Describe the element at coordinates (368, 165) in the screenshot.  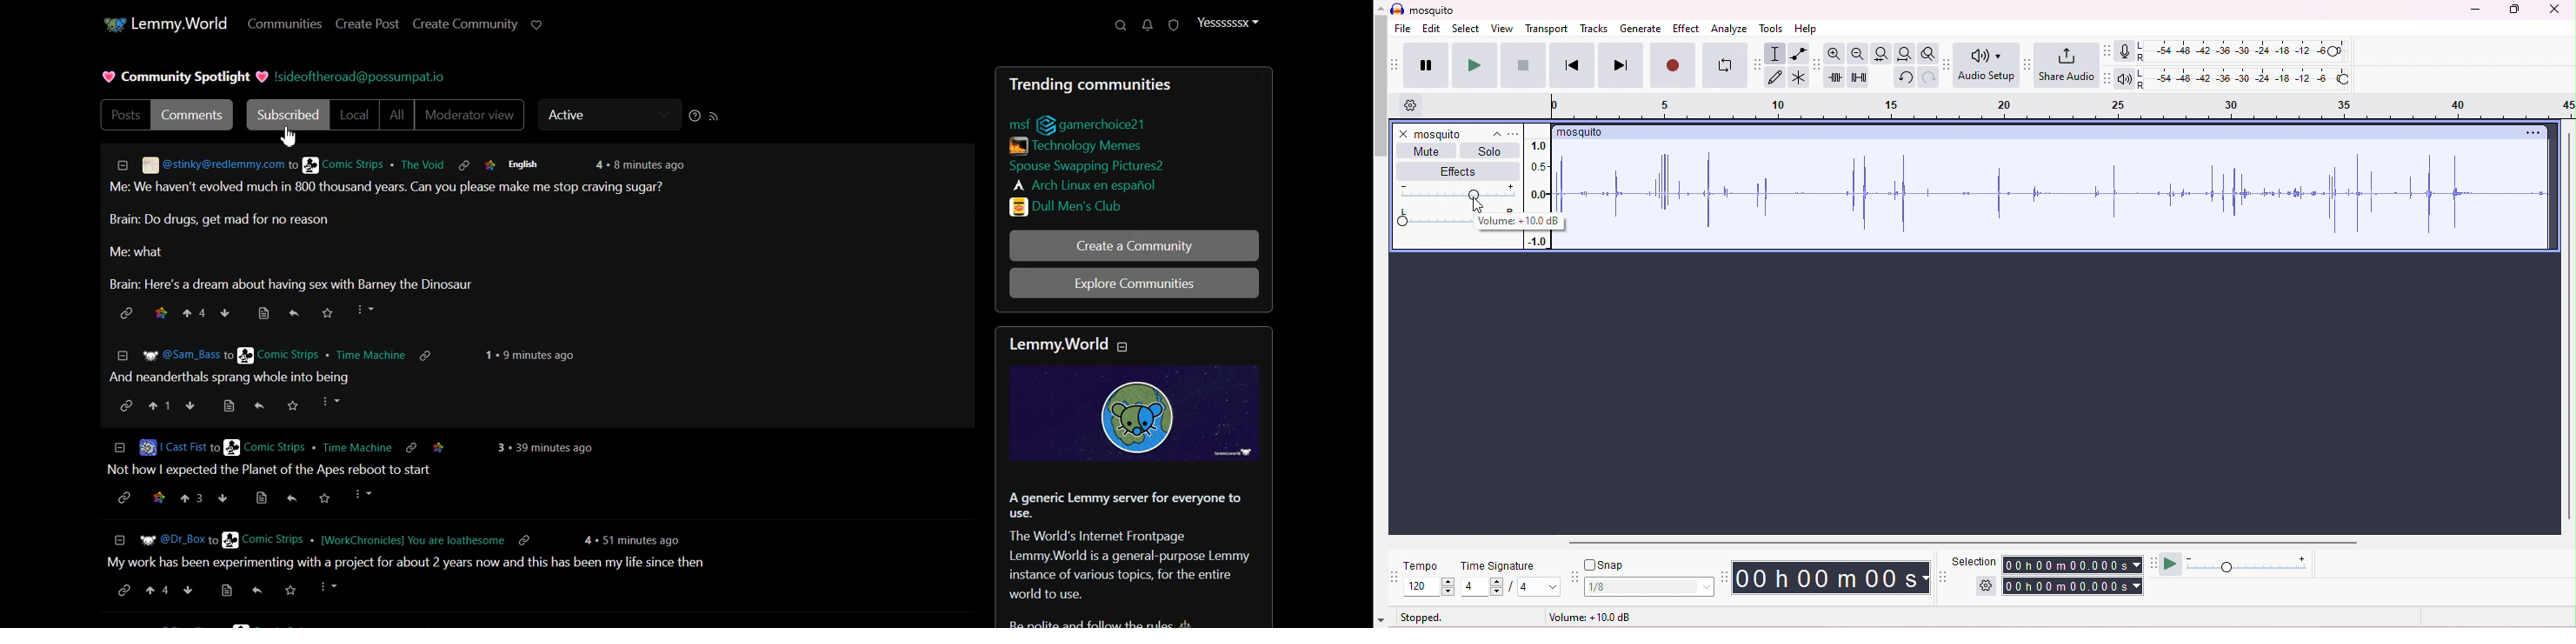
I see `username` at that location.